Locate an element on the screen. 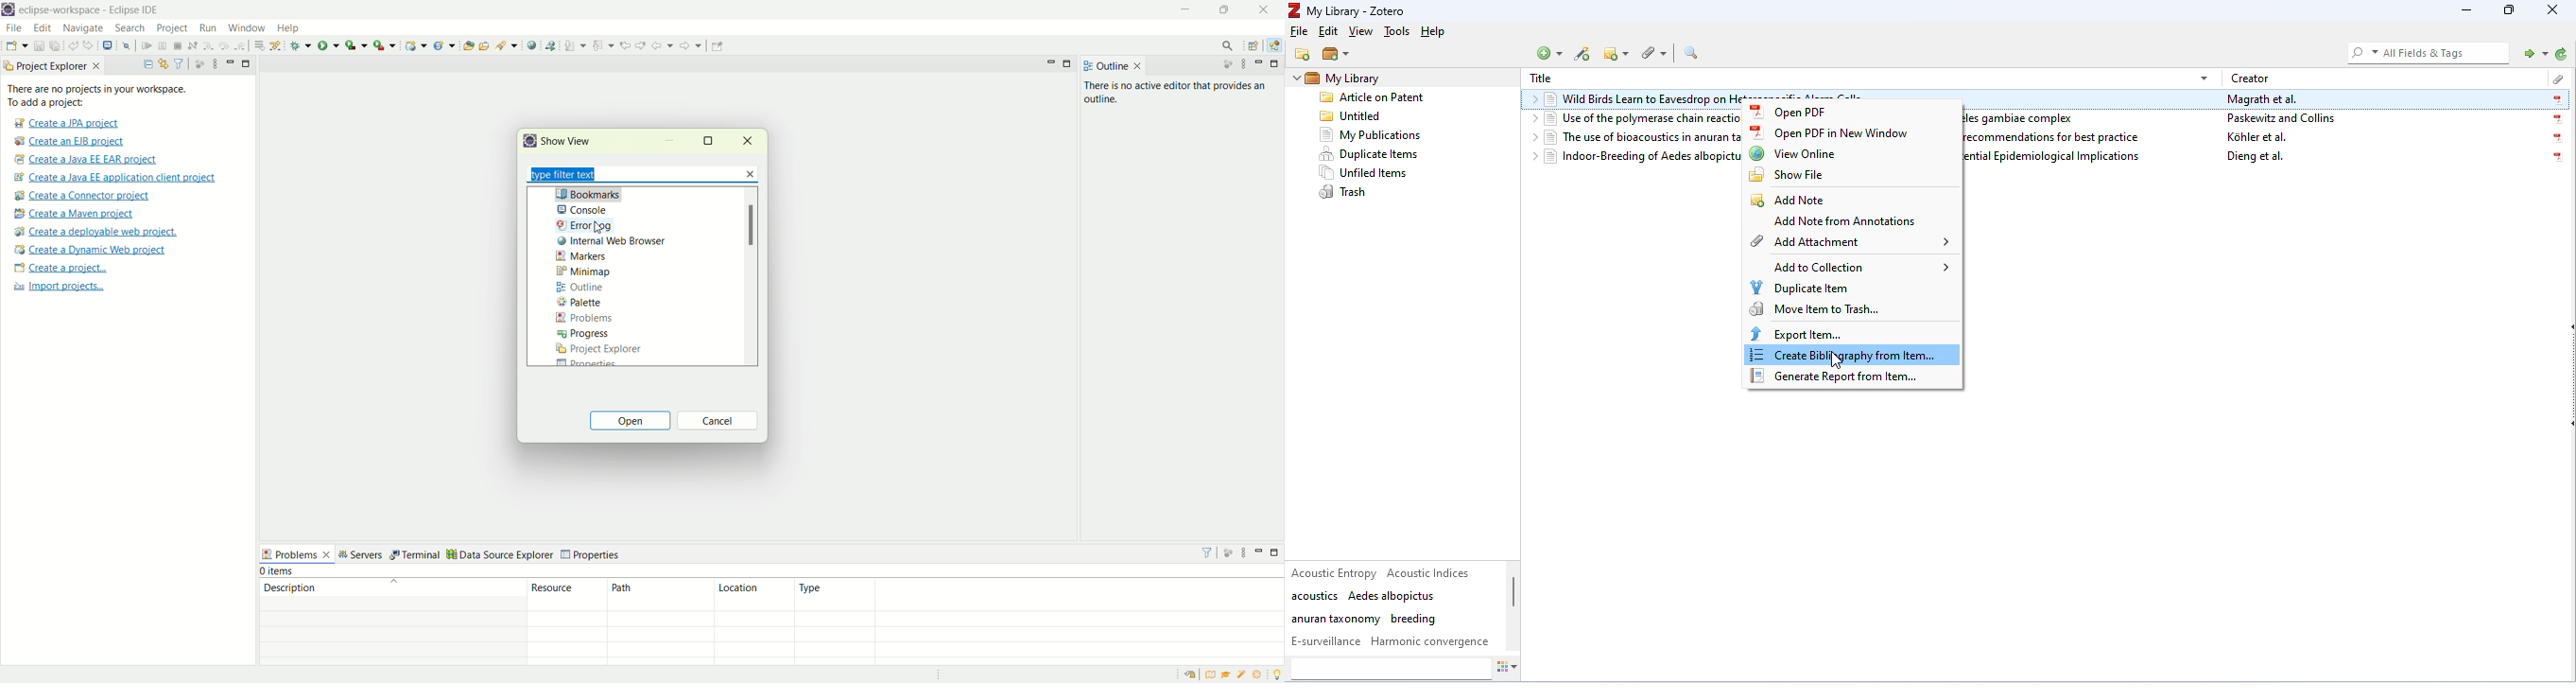  open pdf is located at coordinates (1795, 112).